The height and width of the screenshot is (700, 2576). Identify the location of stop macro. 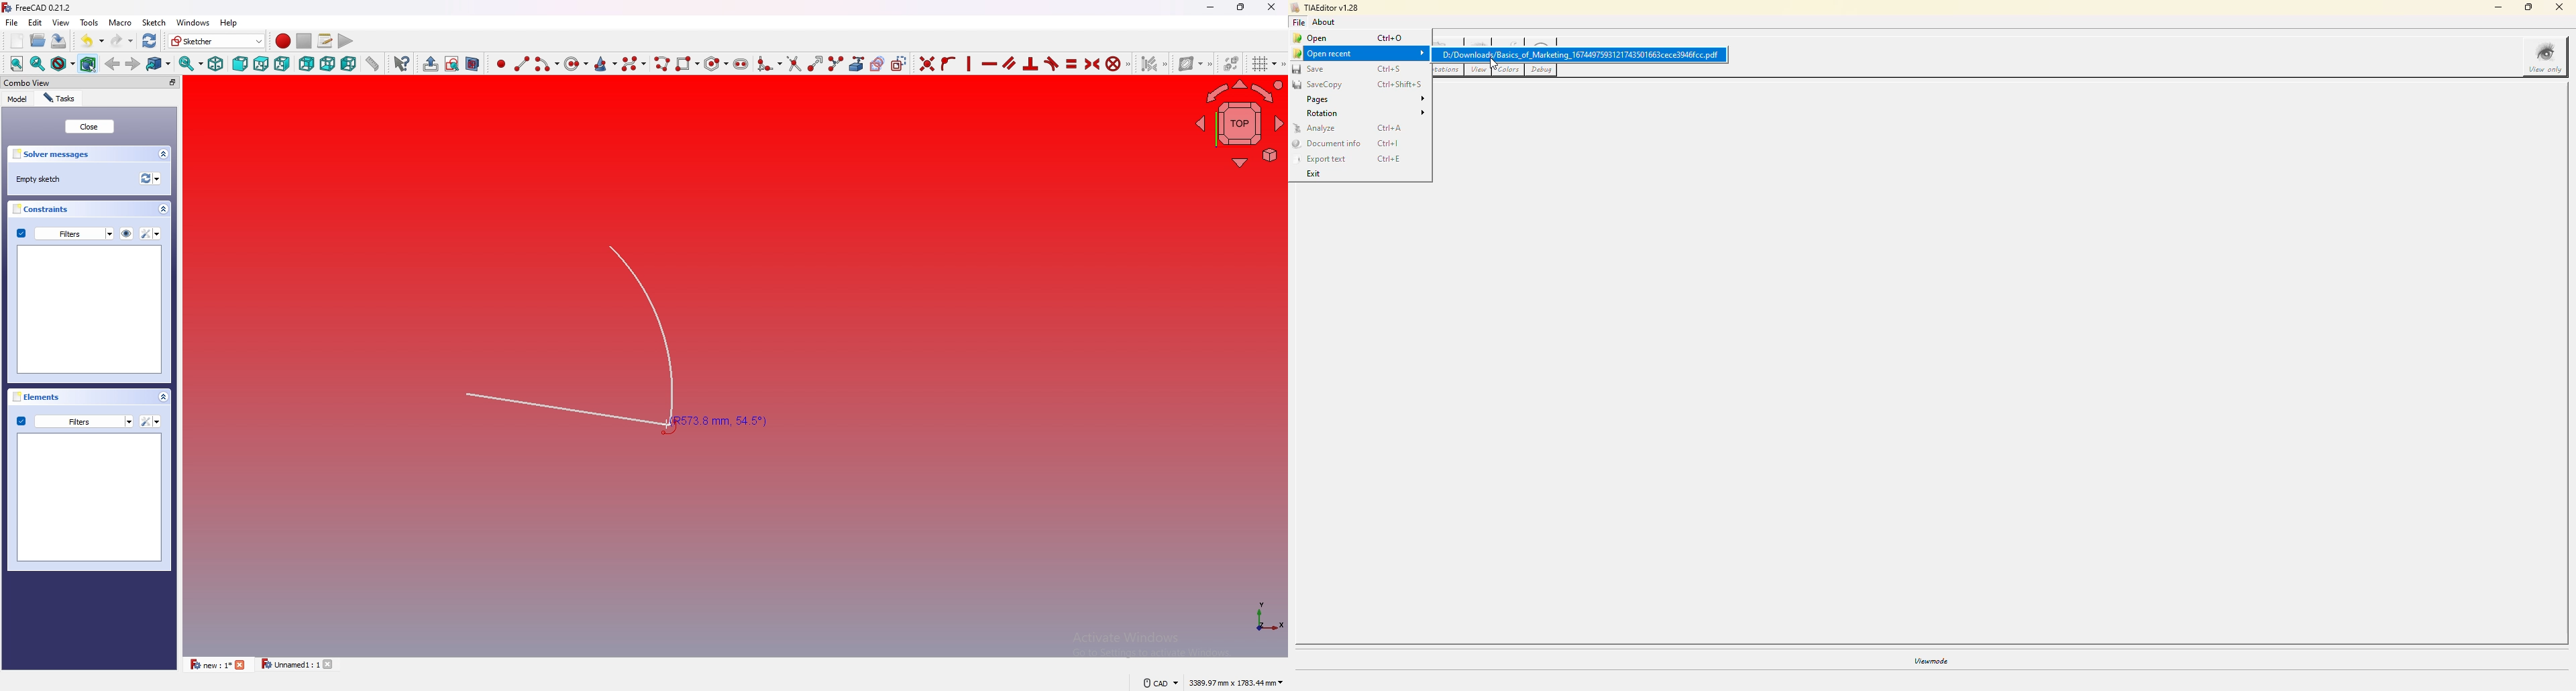
(305, 41).